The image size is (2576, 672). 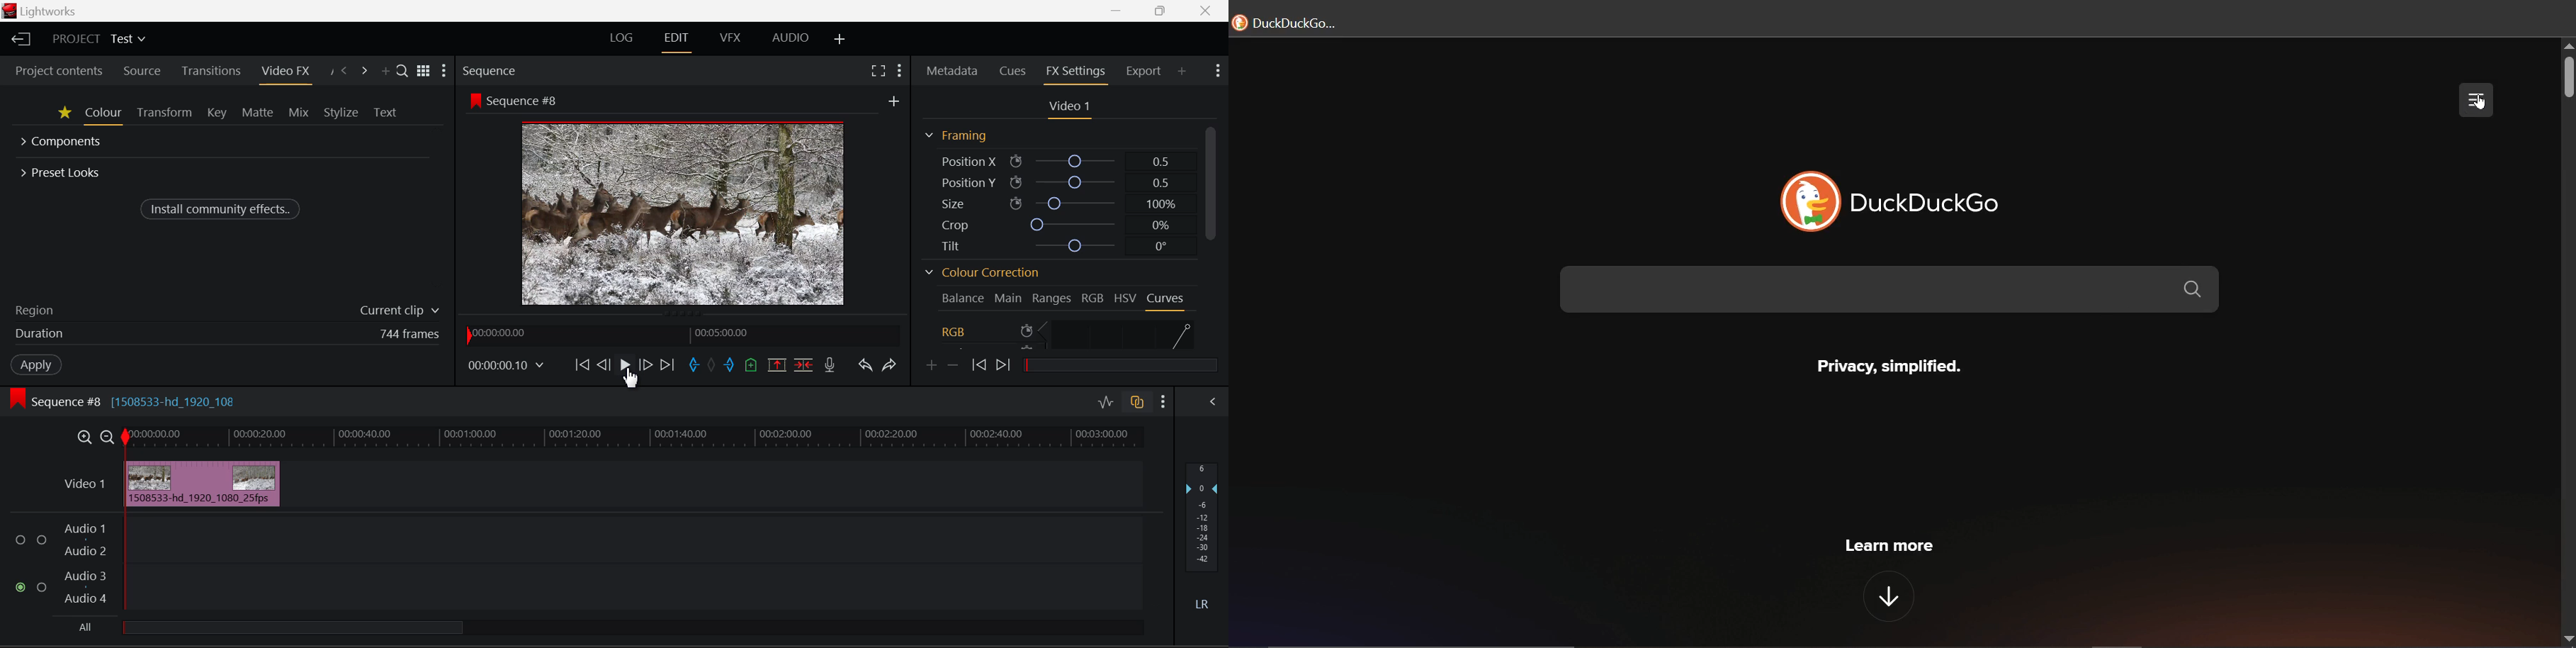 What do you see at coordinates (211, 70) in the screenshot?
I see `Transitions` at bounding box center [211, 70].